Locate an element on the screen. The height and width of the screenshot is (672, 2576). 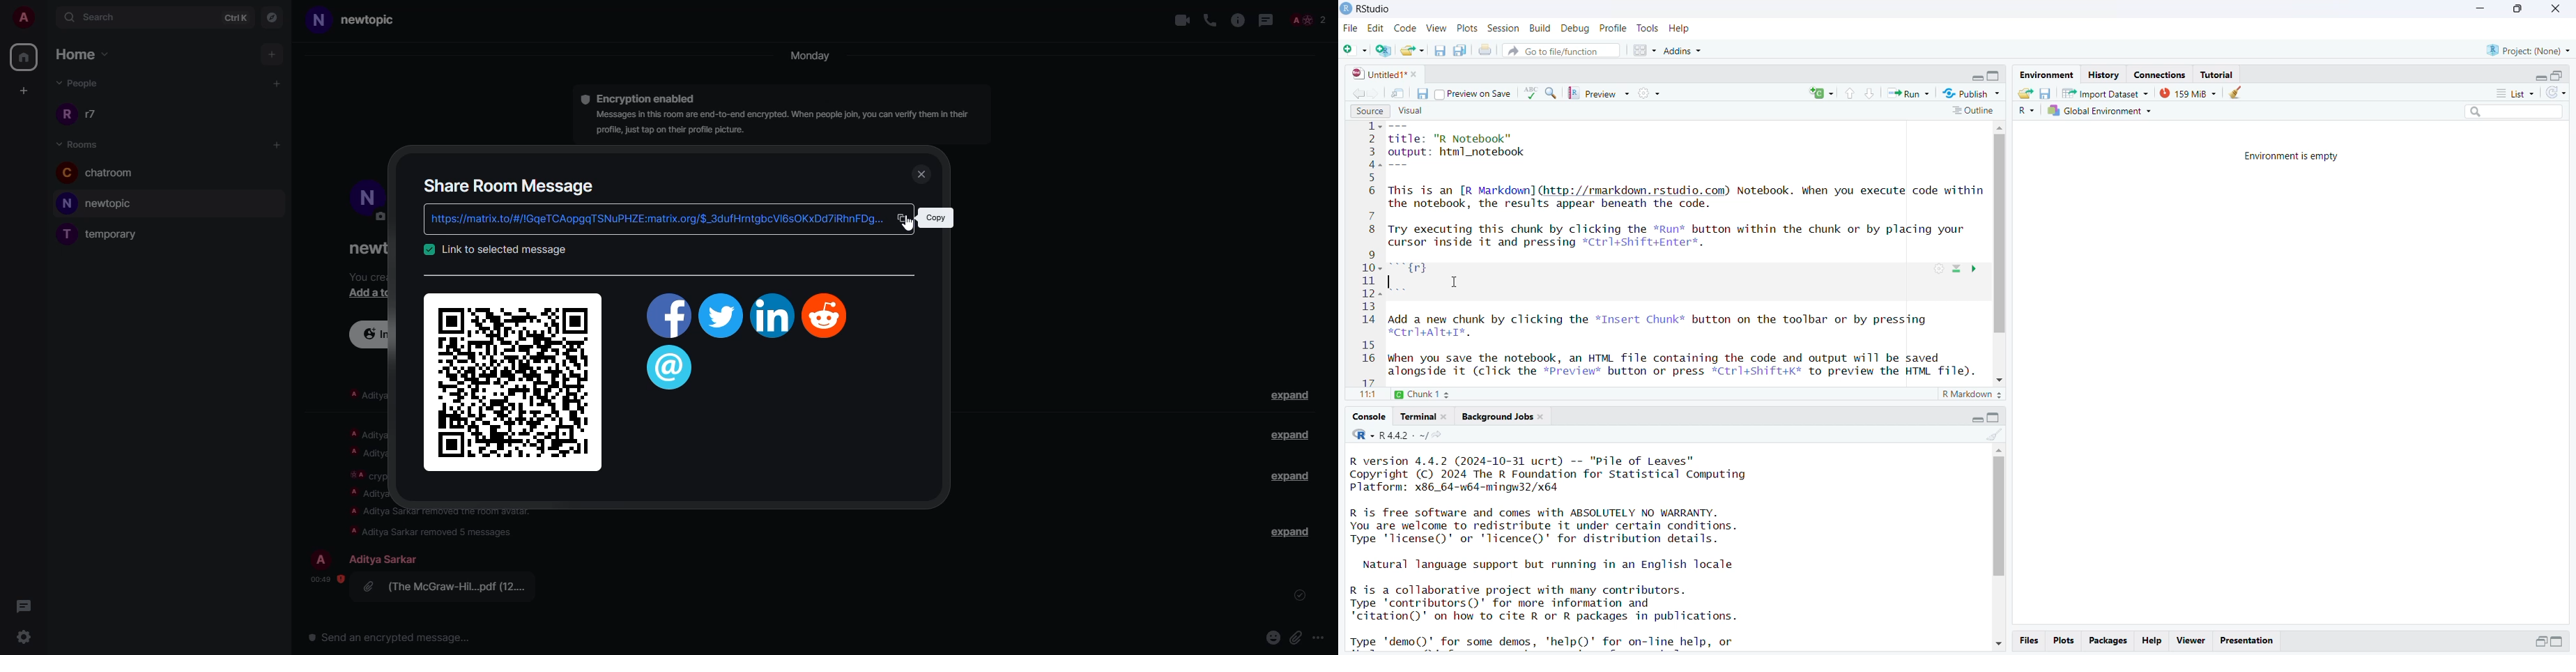
minimize is located at coordinates (2481, 10).